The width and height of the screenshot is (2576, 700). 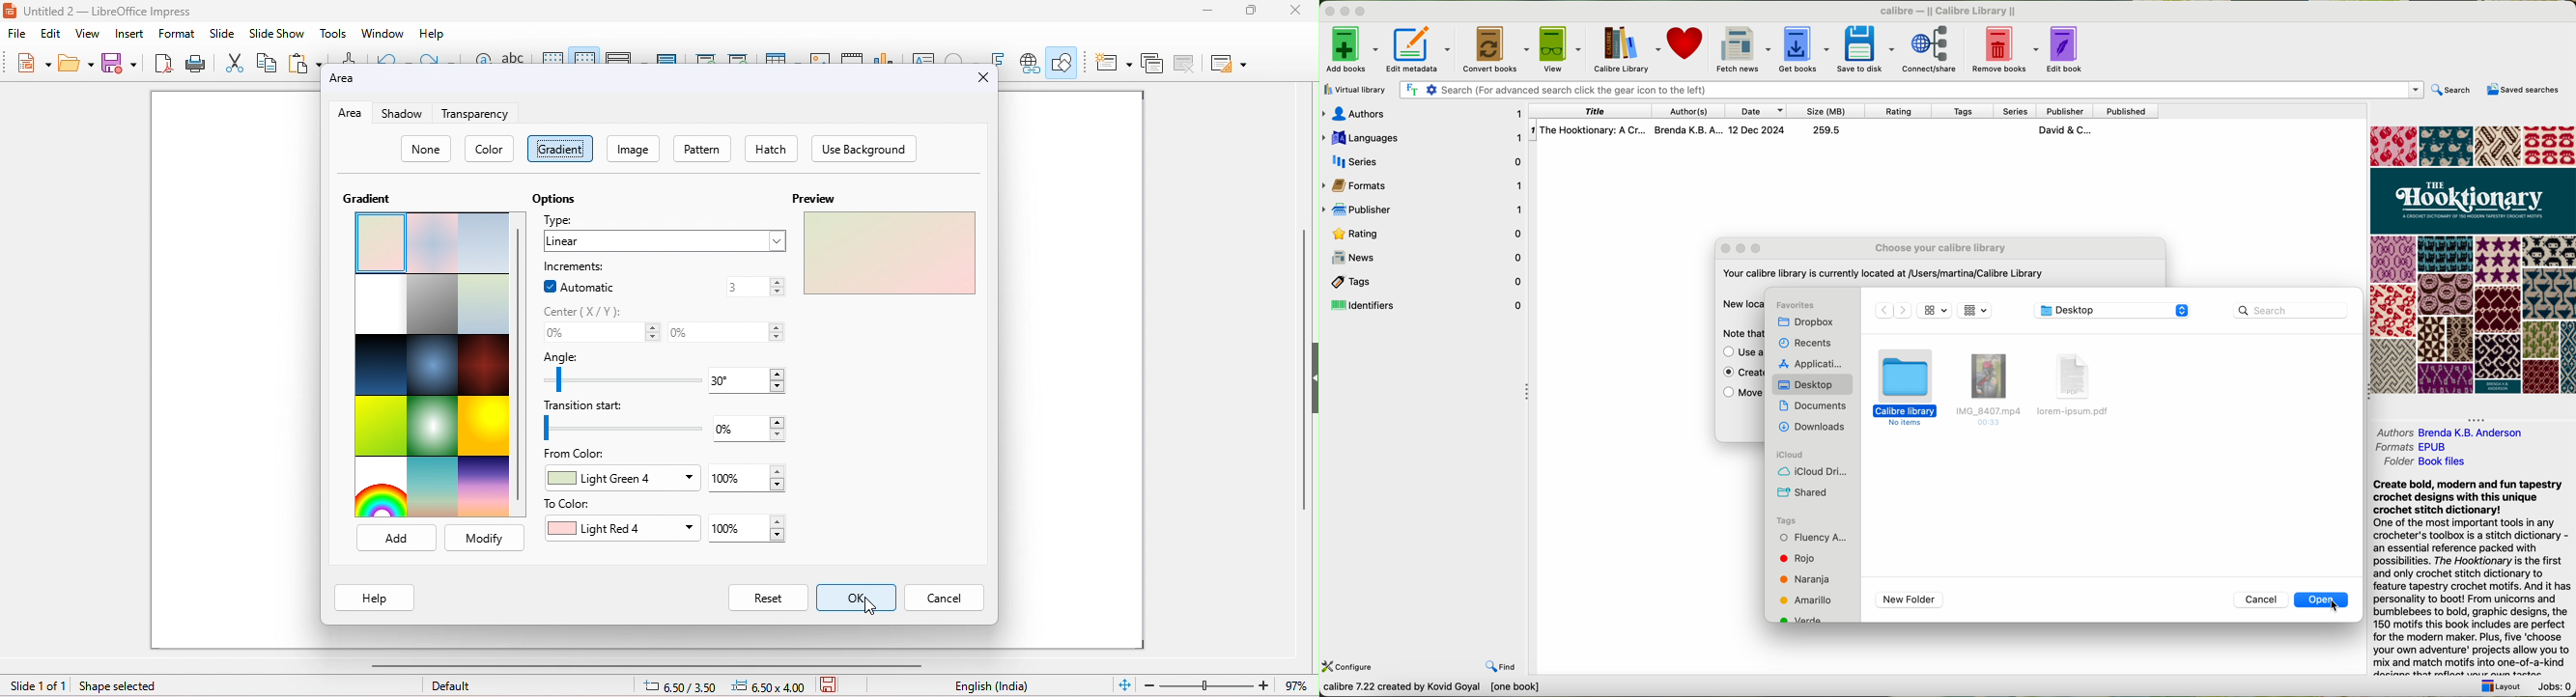 What do you see at coordinates (1989, 390) in the screenshot?
I see `file` at bounding box center [1989, 390].